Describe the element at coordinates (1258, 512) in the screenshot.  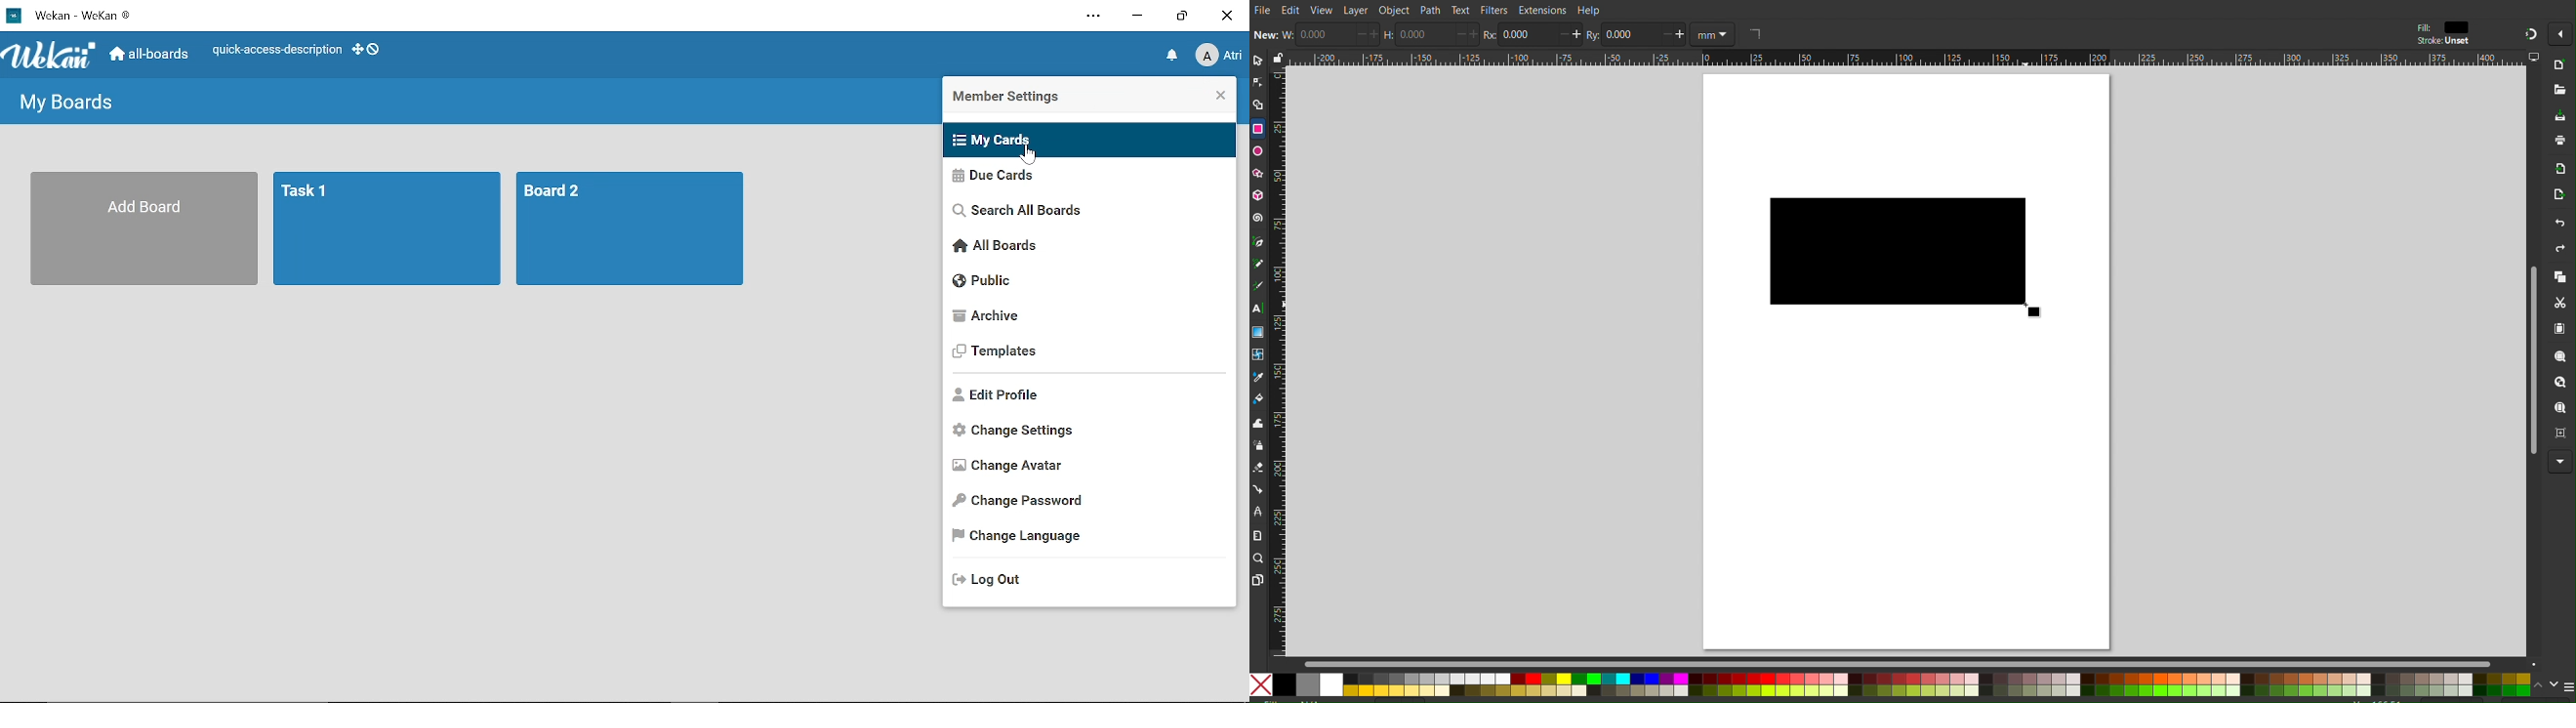
I see `LPE Tool` at that location.